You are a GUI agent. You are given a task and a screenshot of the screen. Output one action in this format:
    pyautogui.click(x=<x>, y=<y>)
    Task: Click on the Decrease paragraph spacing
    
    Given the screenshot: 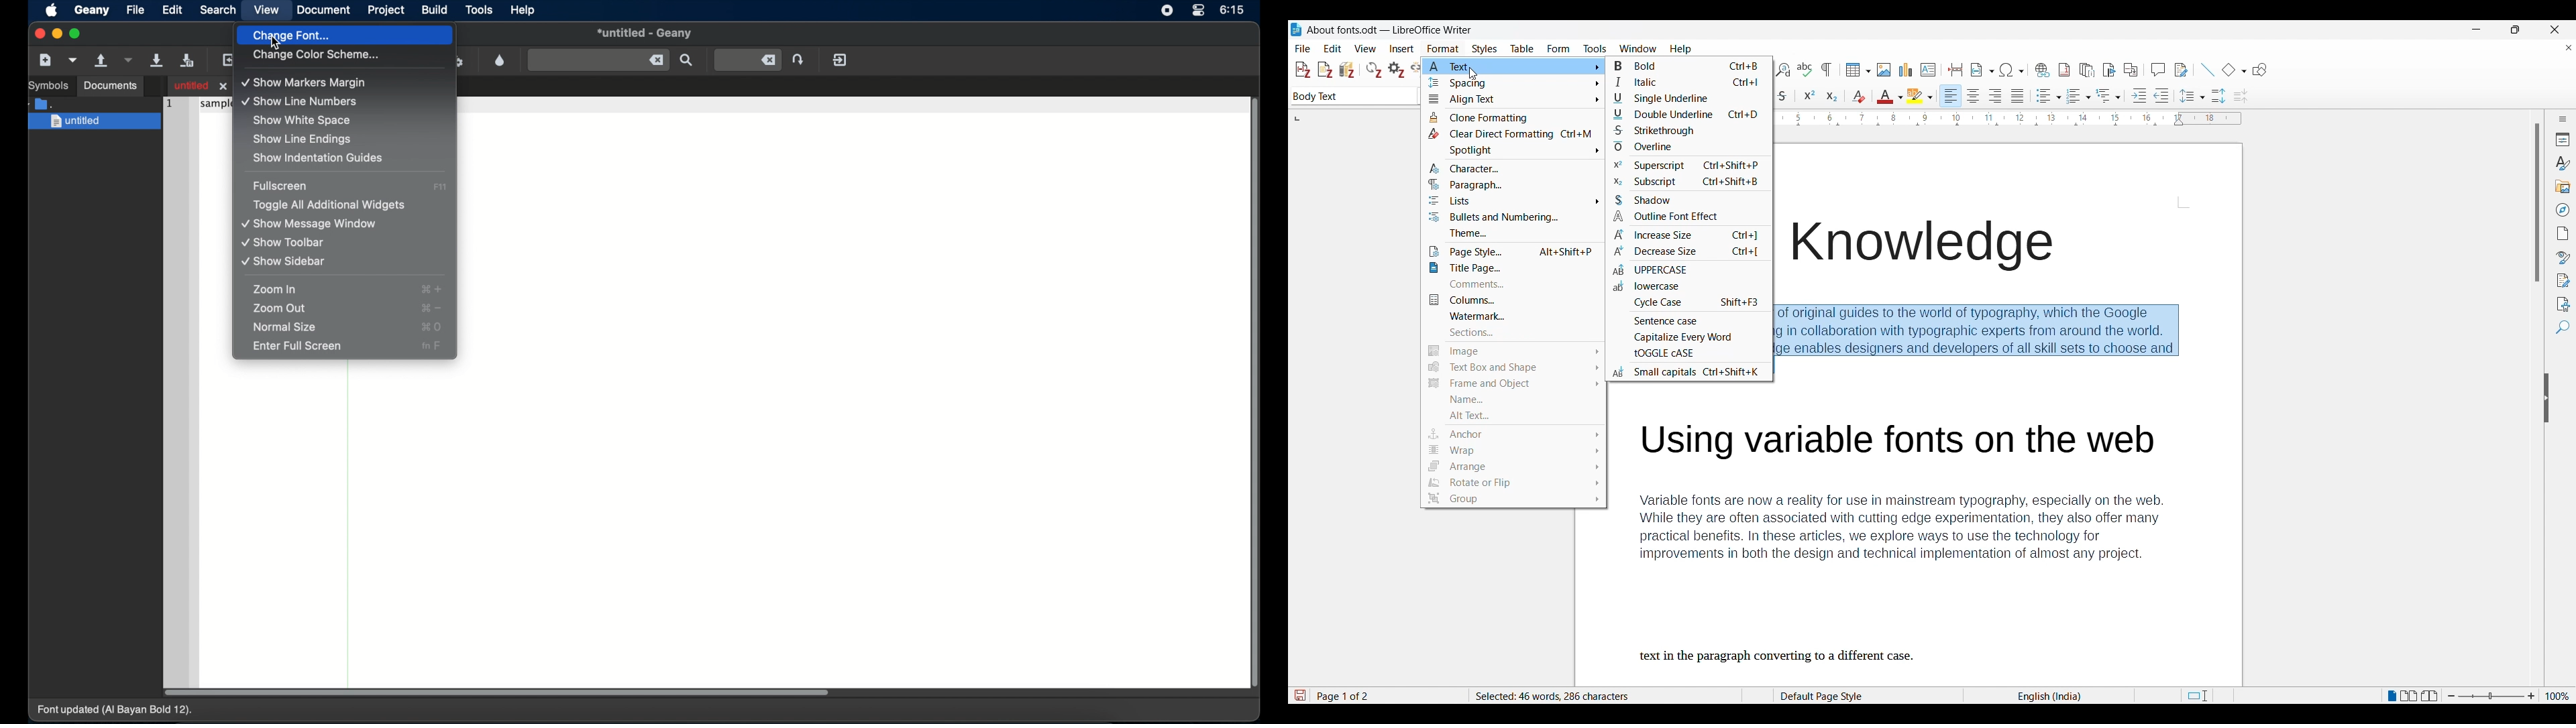 What is the action you would take?
    pyautogui.click(x=2241, y=97)
    